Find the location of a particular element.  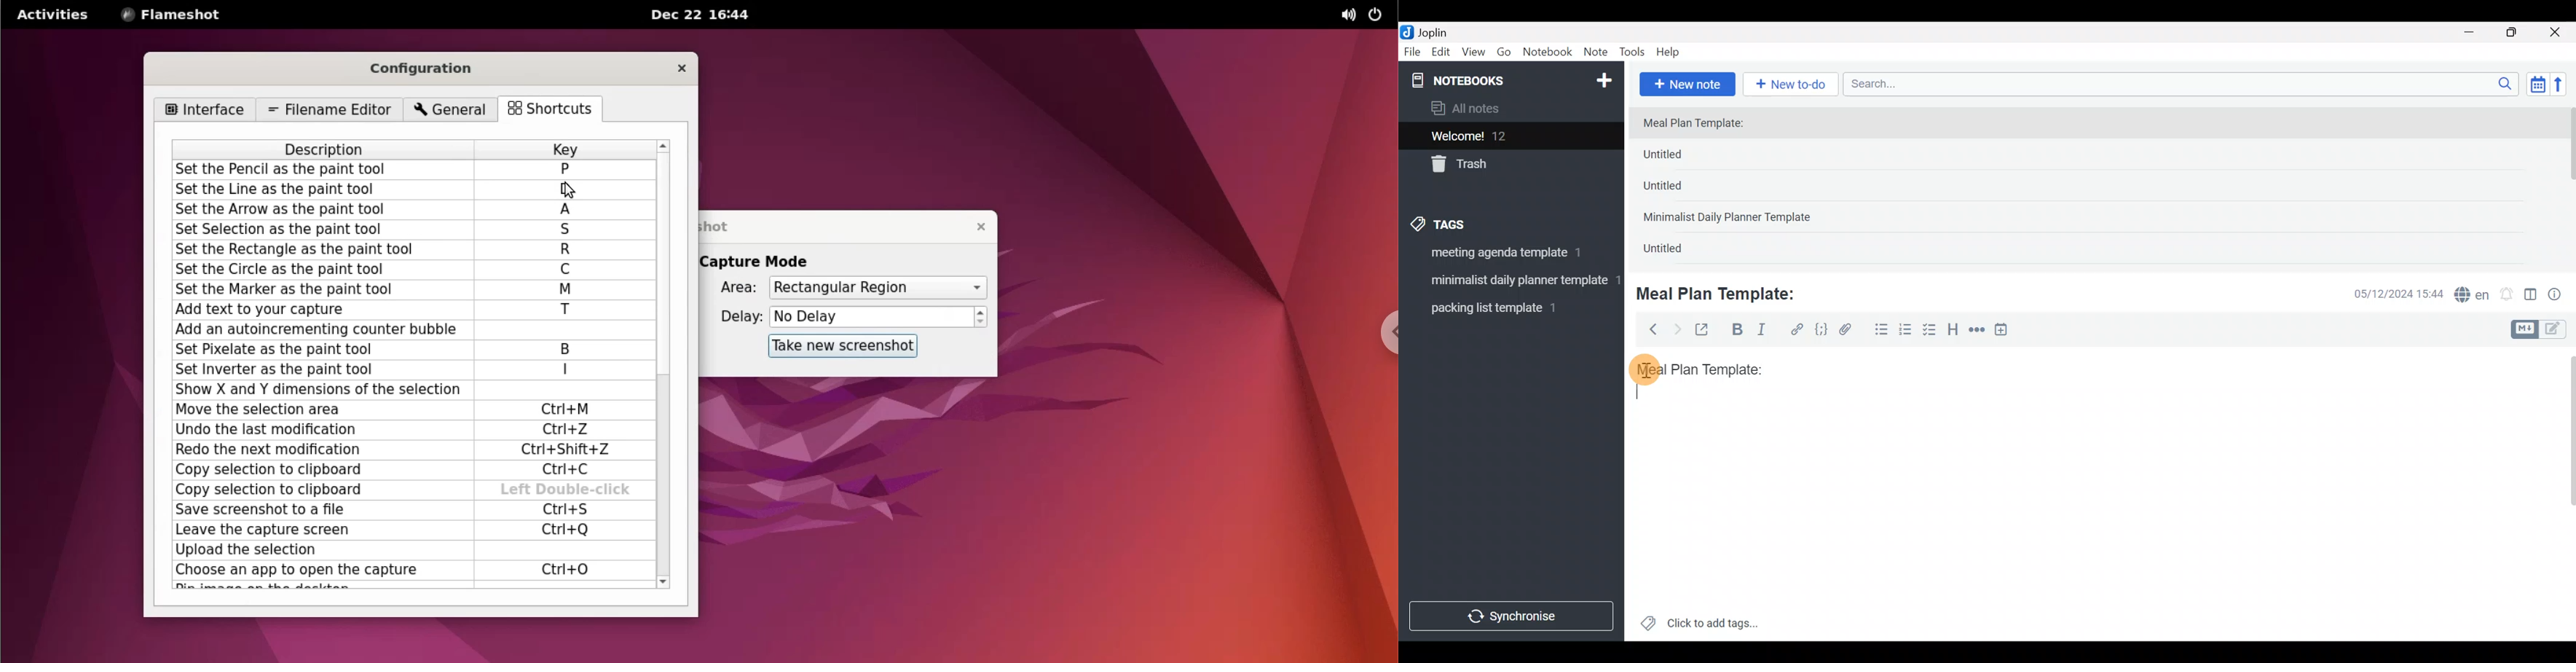

Forward is located at coordinates (1677, 329).